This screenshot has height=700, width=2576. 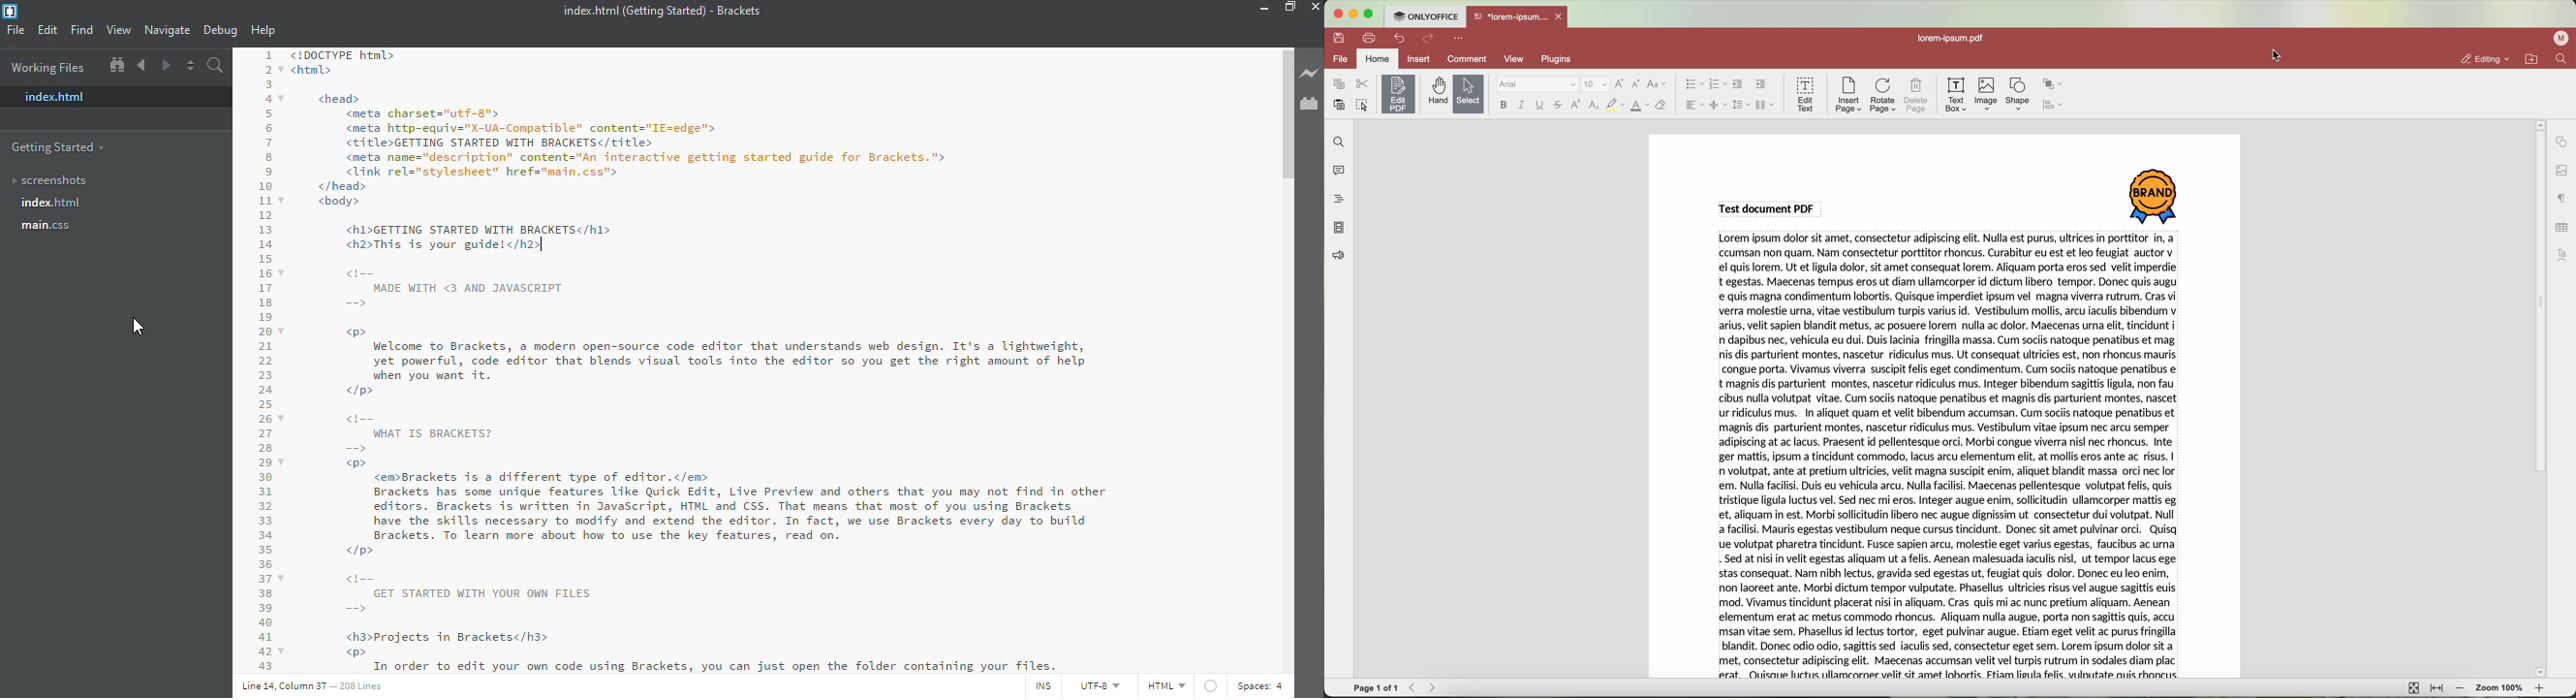 I want to click on cursor, so click(x=2280, y=56).